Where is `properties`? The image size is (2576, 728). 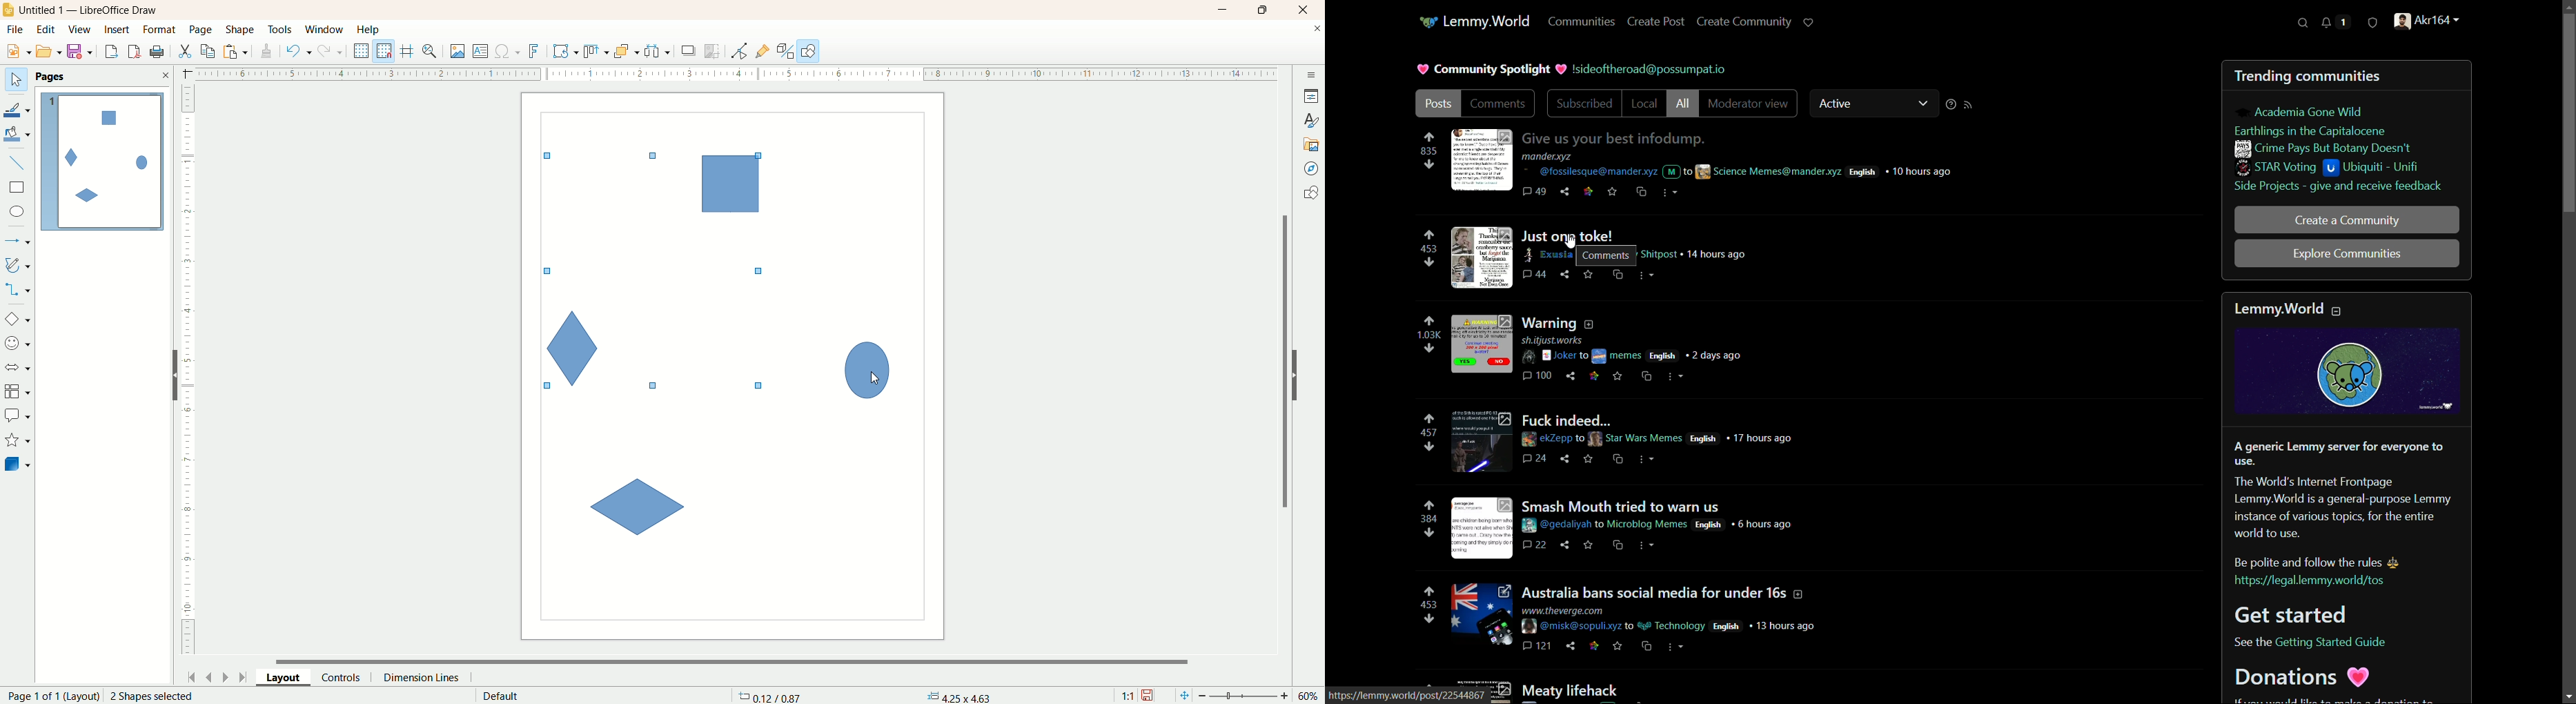
properties is located at coordinates (1311, 96).